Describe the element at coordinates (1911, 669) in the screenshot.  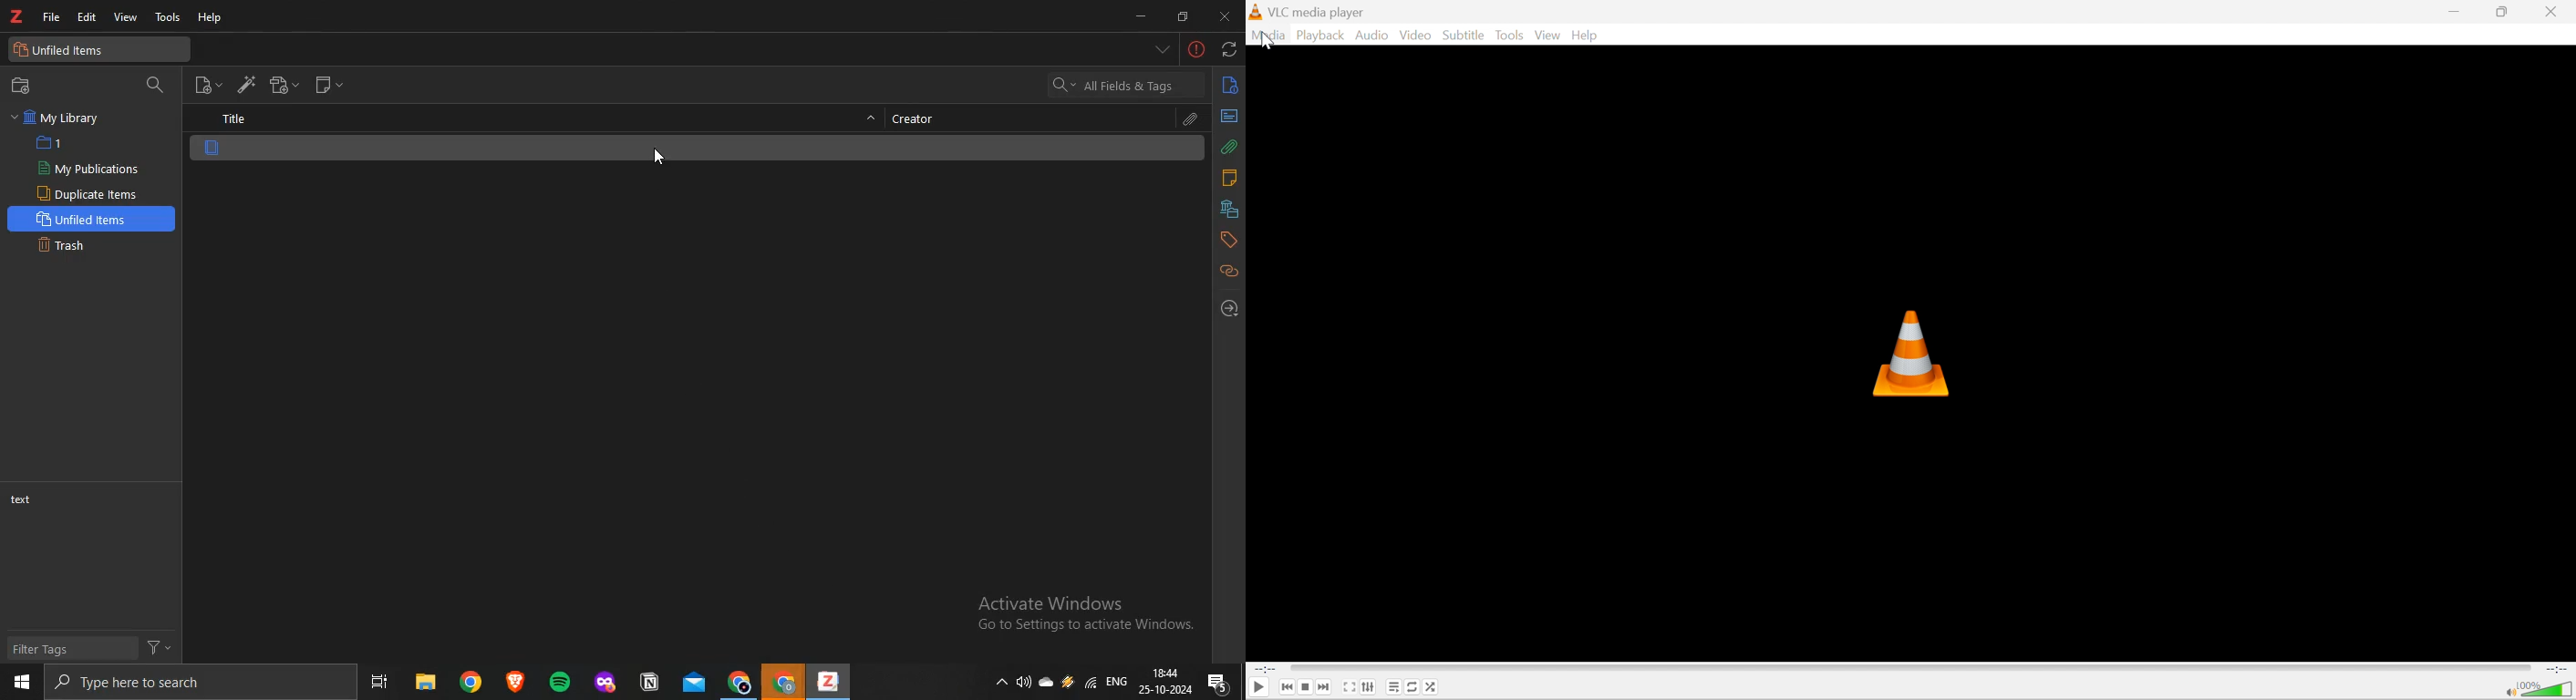
I see `Progress bar` at that location.